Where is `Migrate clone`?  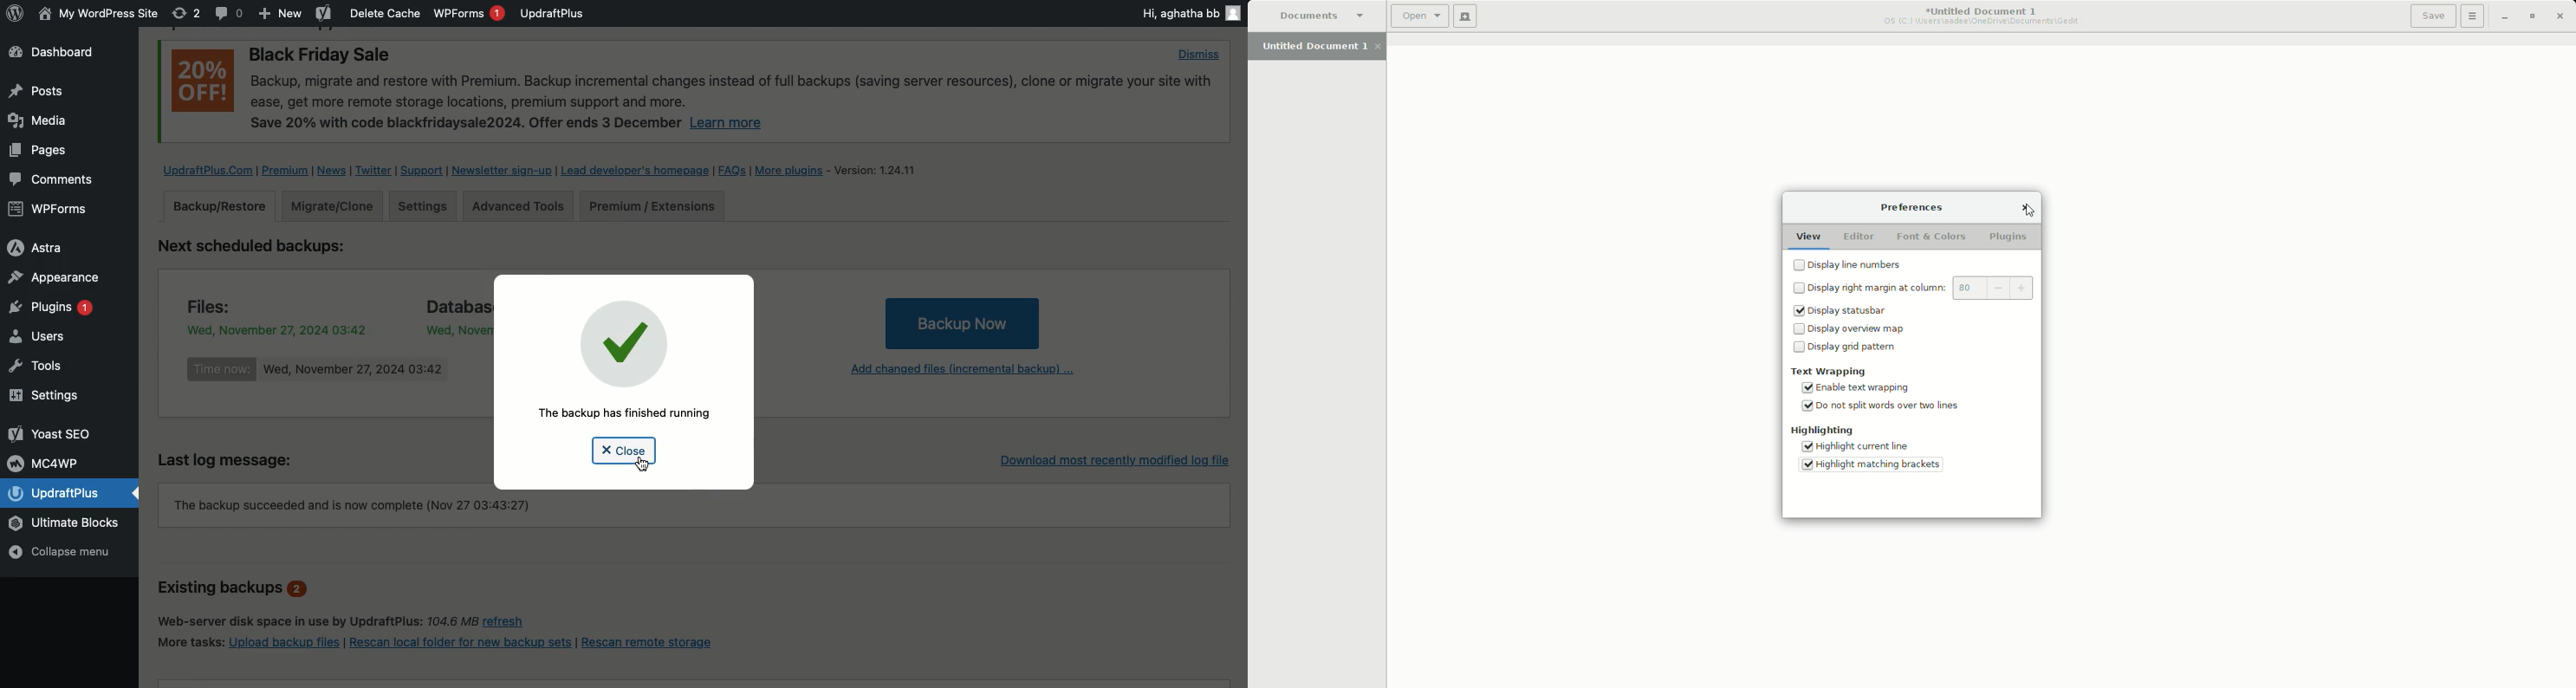 Migrate clone is located at coordinates (331, 205).